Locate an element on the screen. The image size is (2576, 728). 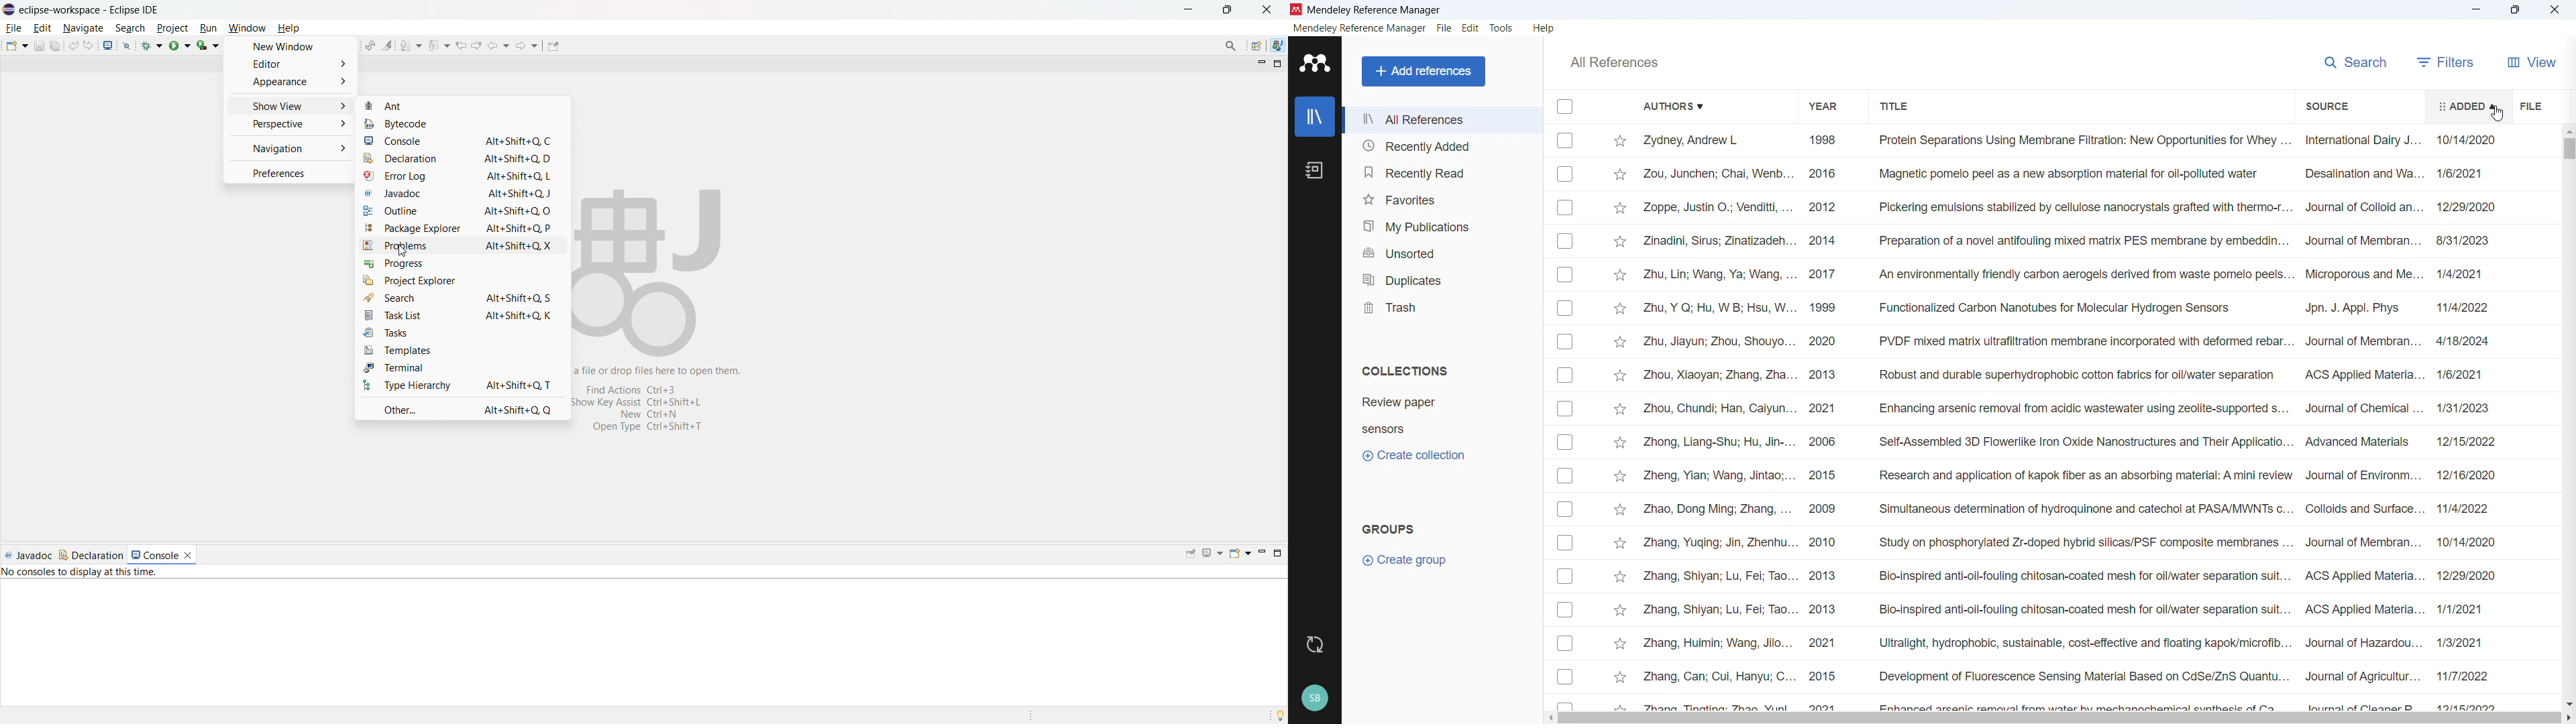
Recently added  is located at coordinates (1442, 145).